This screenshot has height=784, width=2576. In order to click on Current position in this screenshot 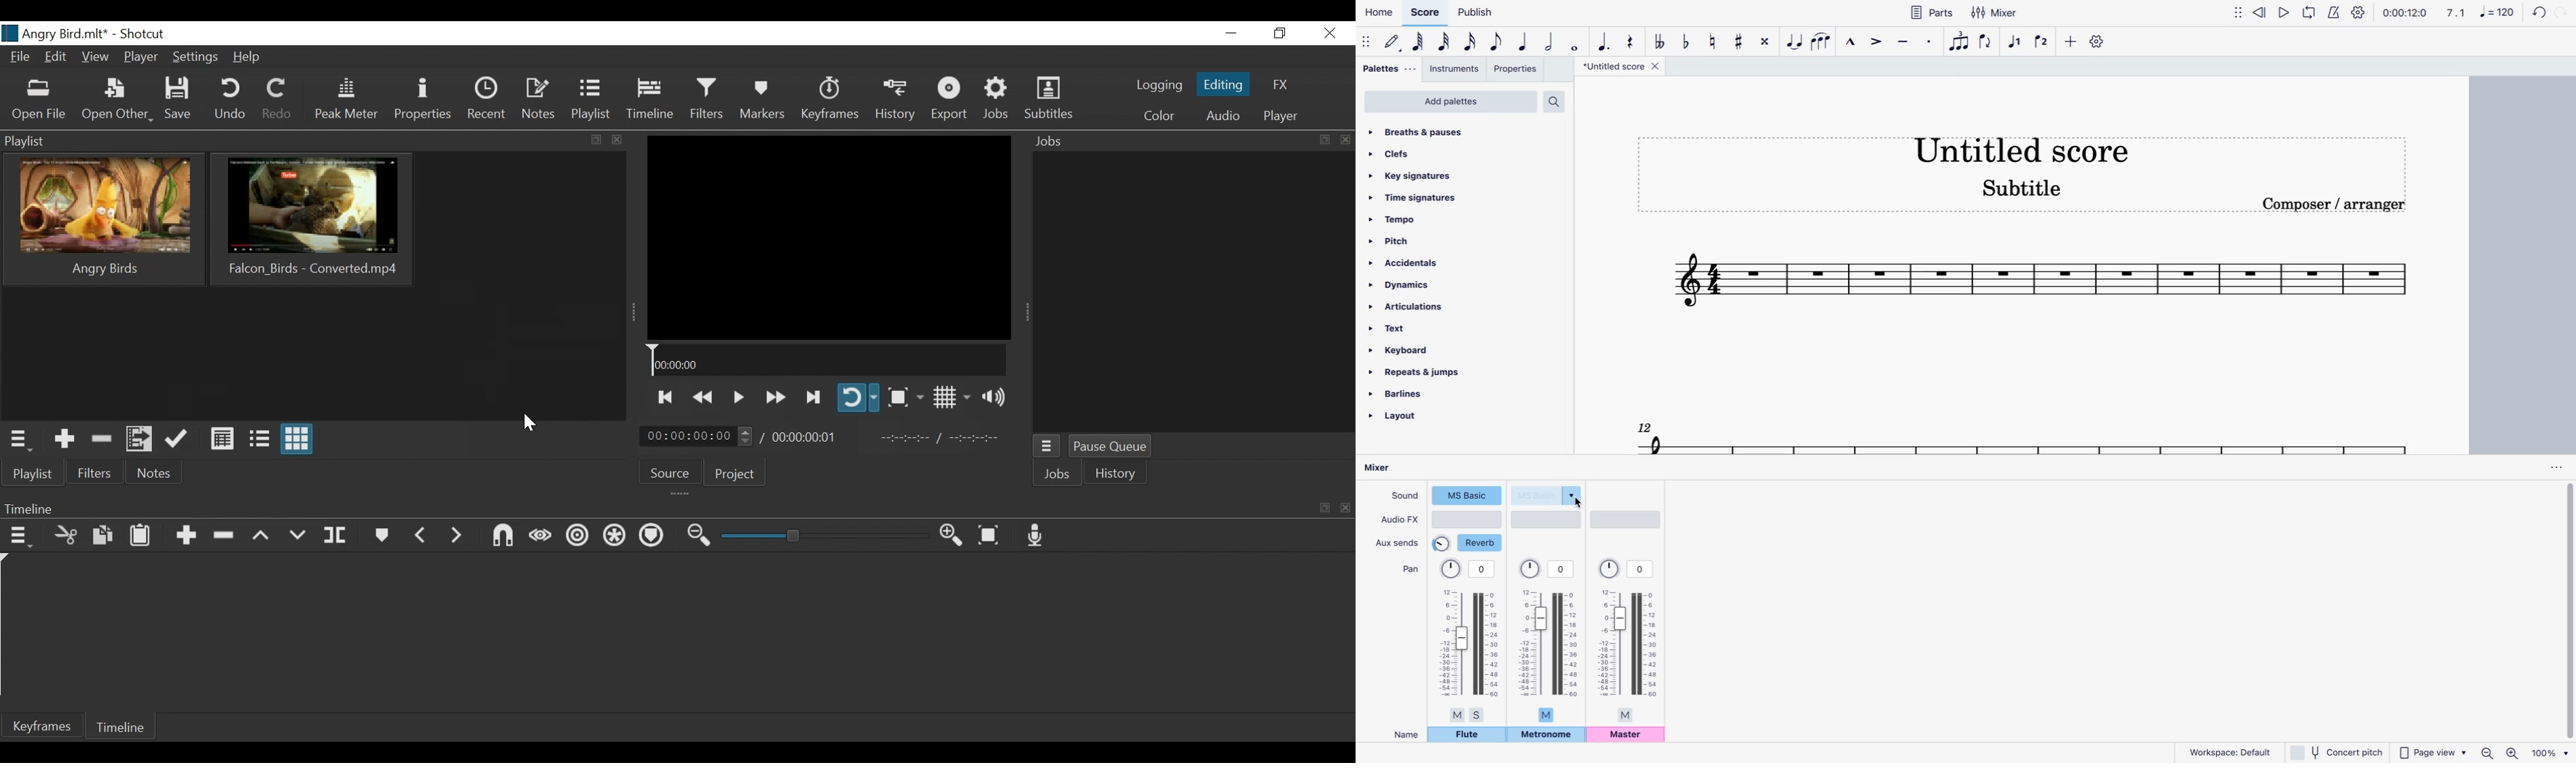, I will do `click(697, 437)`.